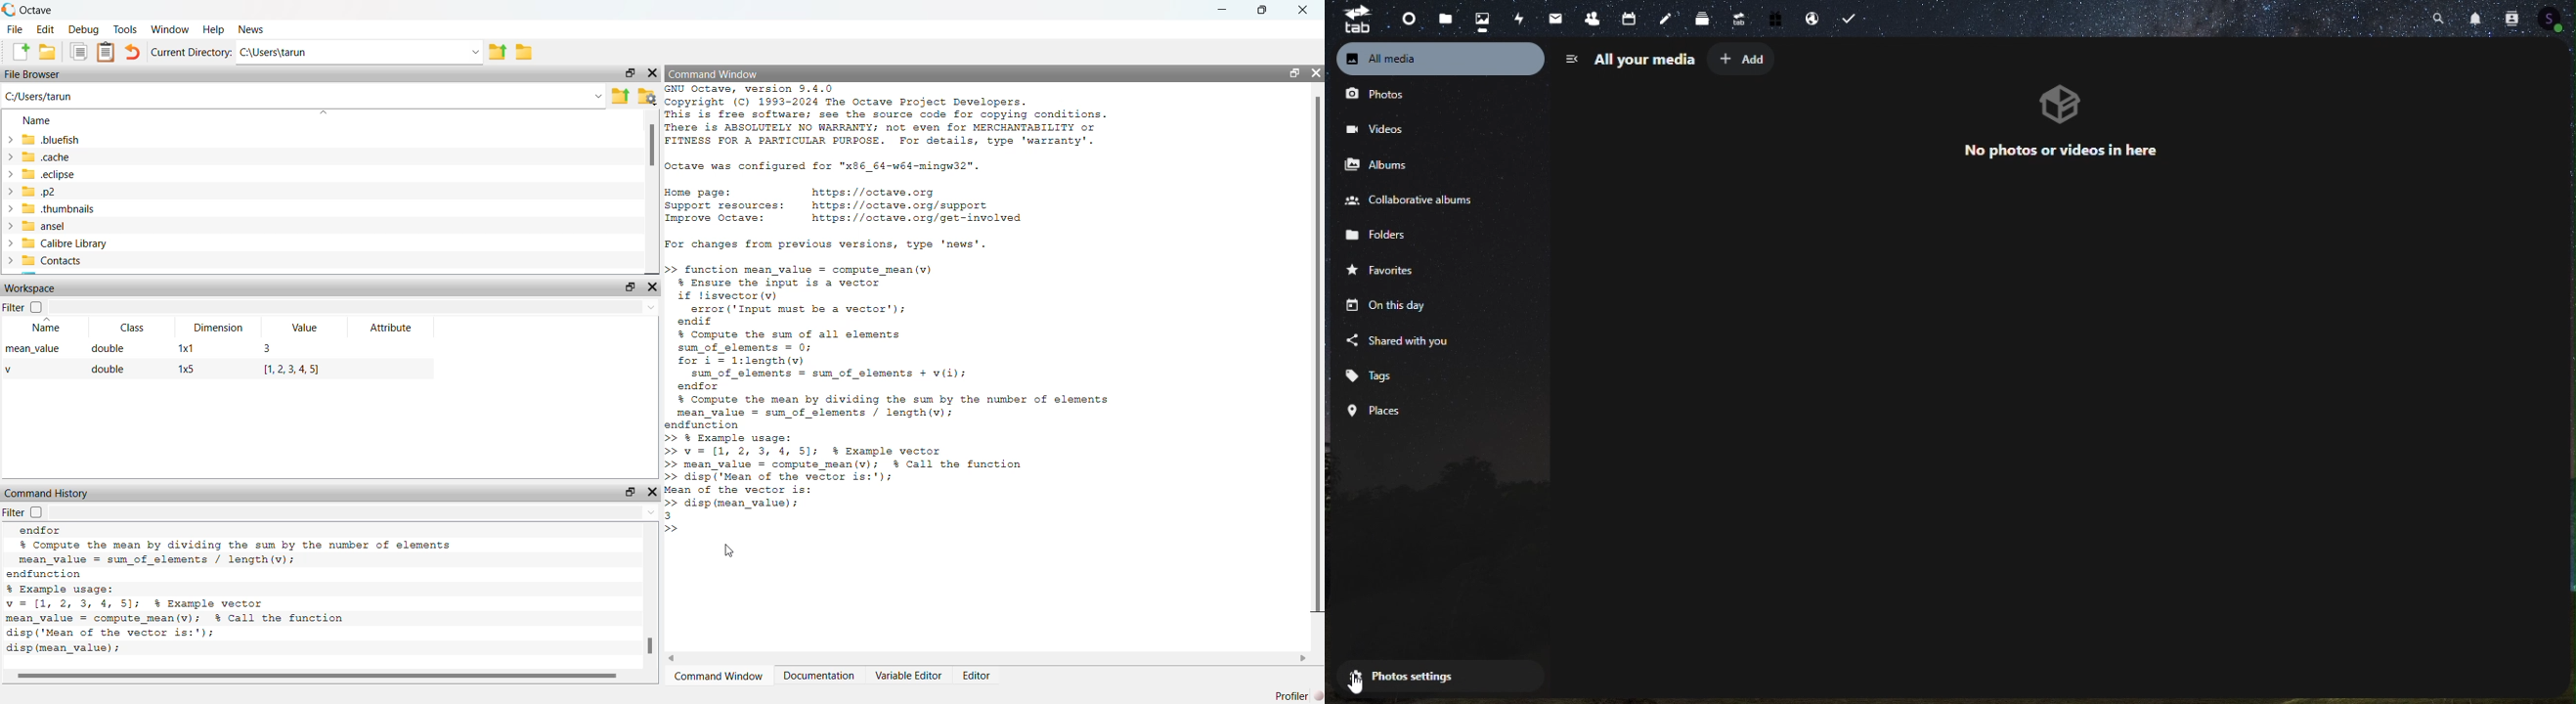  Describe the element at coordinates (52, 140) in the screenshot. I see `.bluefish` at that location.